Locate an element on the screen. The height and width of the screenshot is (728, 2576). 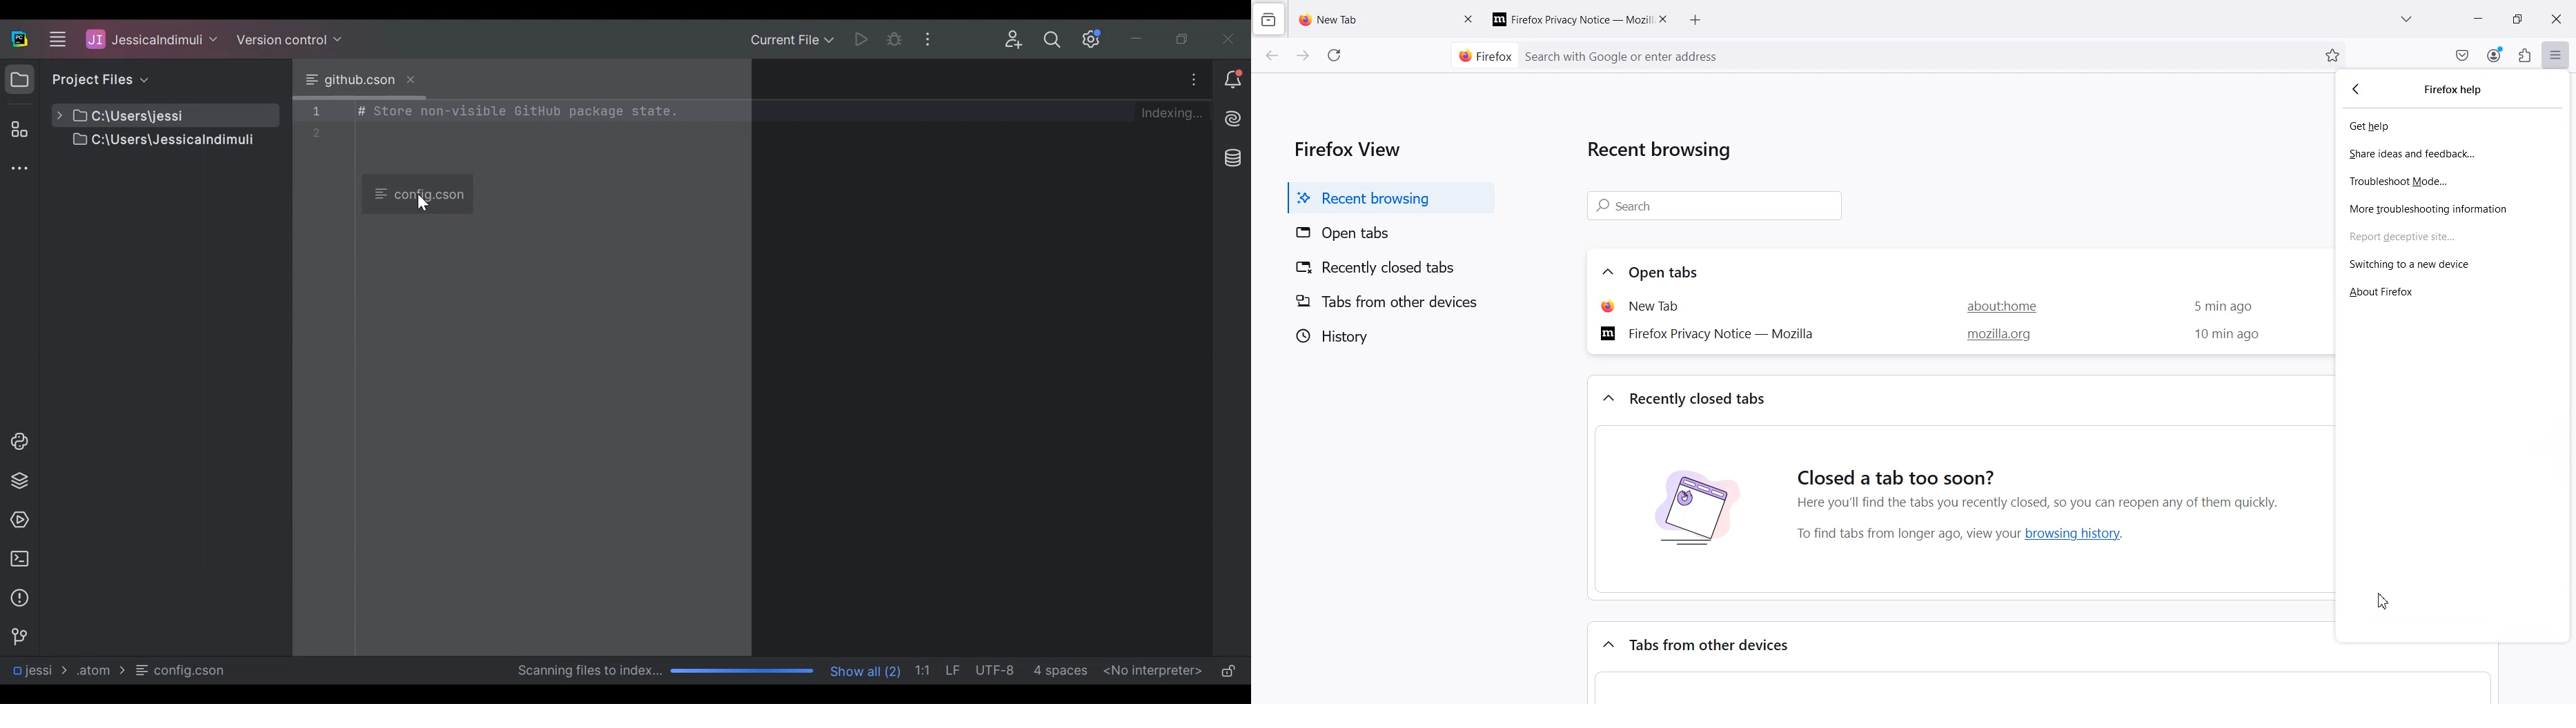
Project File is located at coordinates (149, 115).